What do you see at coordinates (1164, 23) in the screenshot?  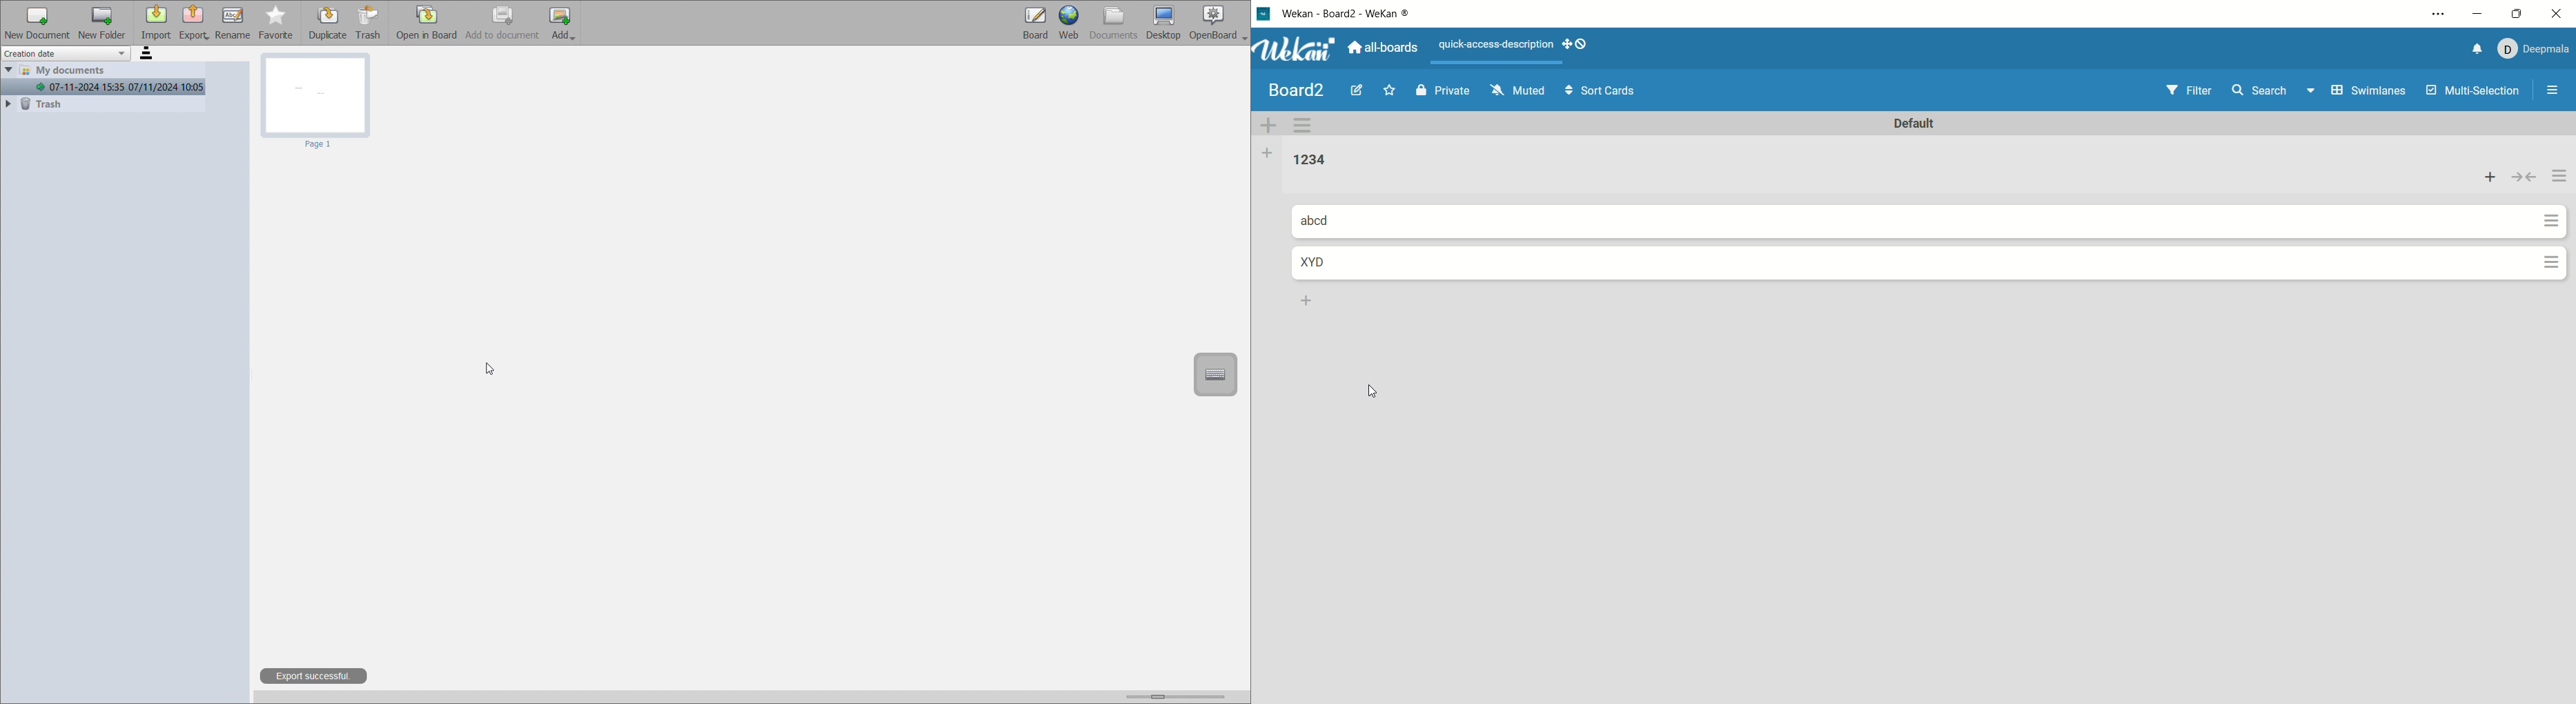 I see `desktop` at bounding box center [1164, 23].